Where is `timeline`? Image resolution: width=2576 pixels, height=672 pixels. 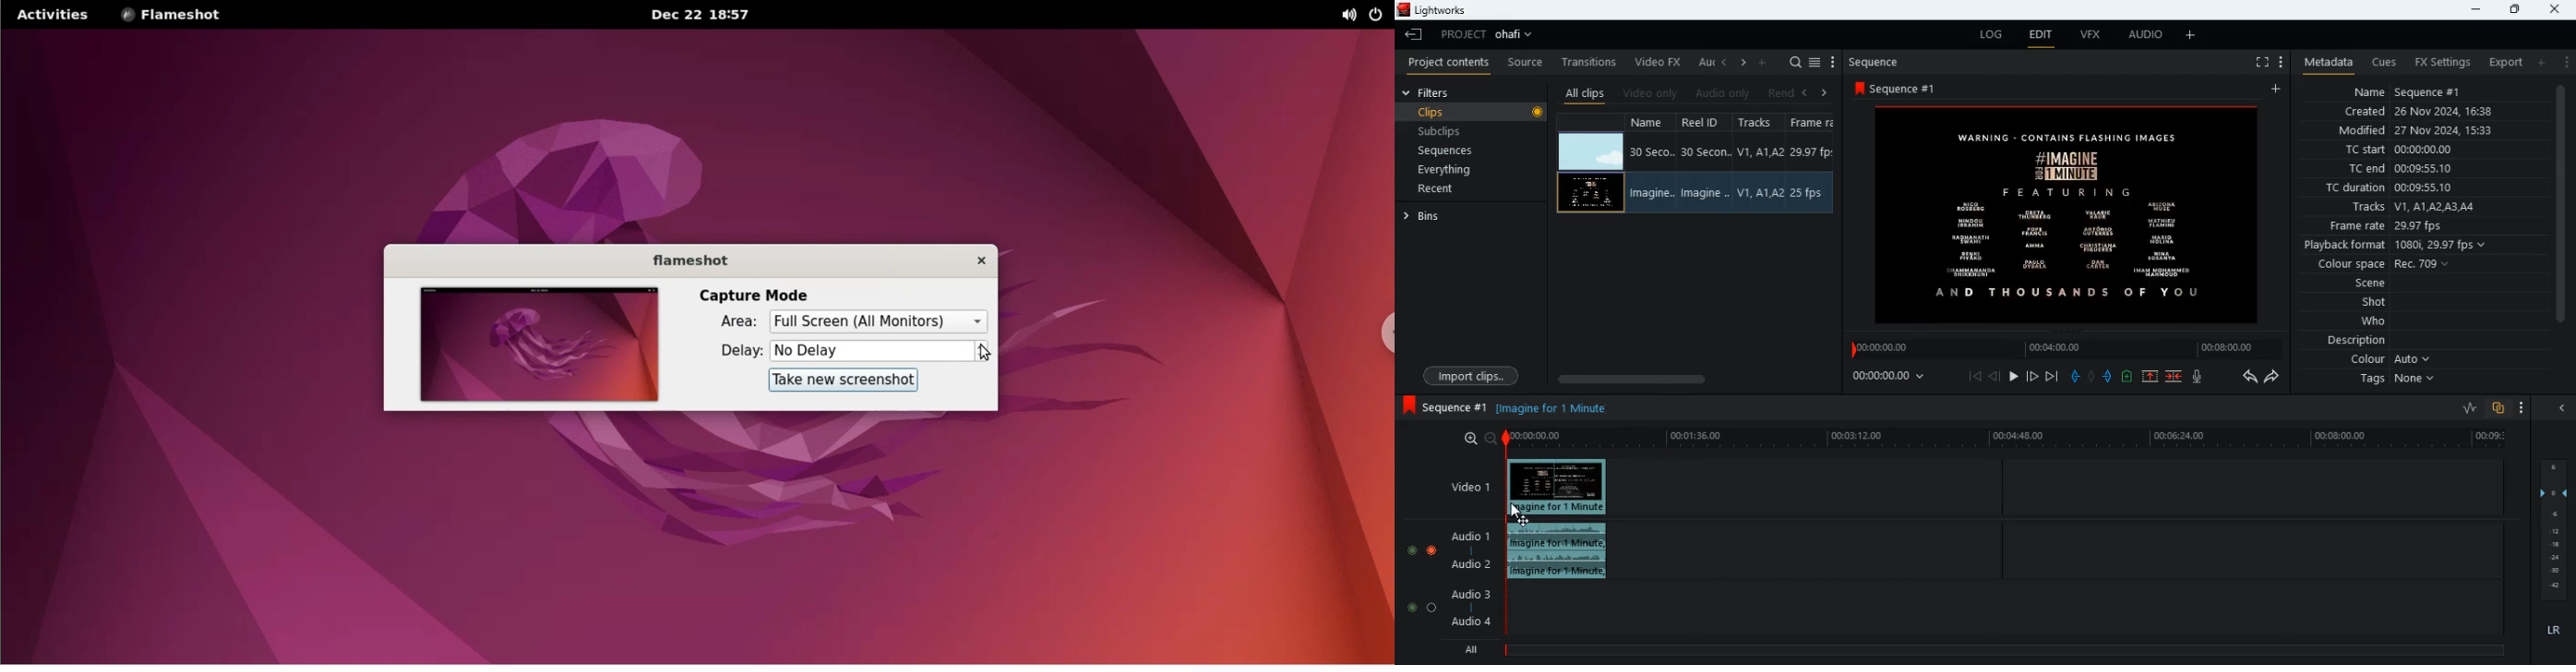
timeline is located at coordinates (2061, 349).